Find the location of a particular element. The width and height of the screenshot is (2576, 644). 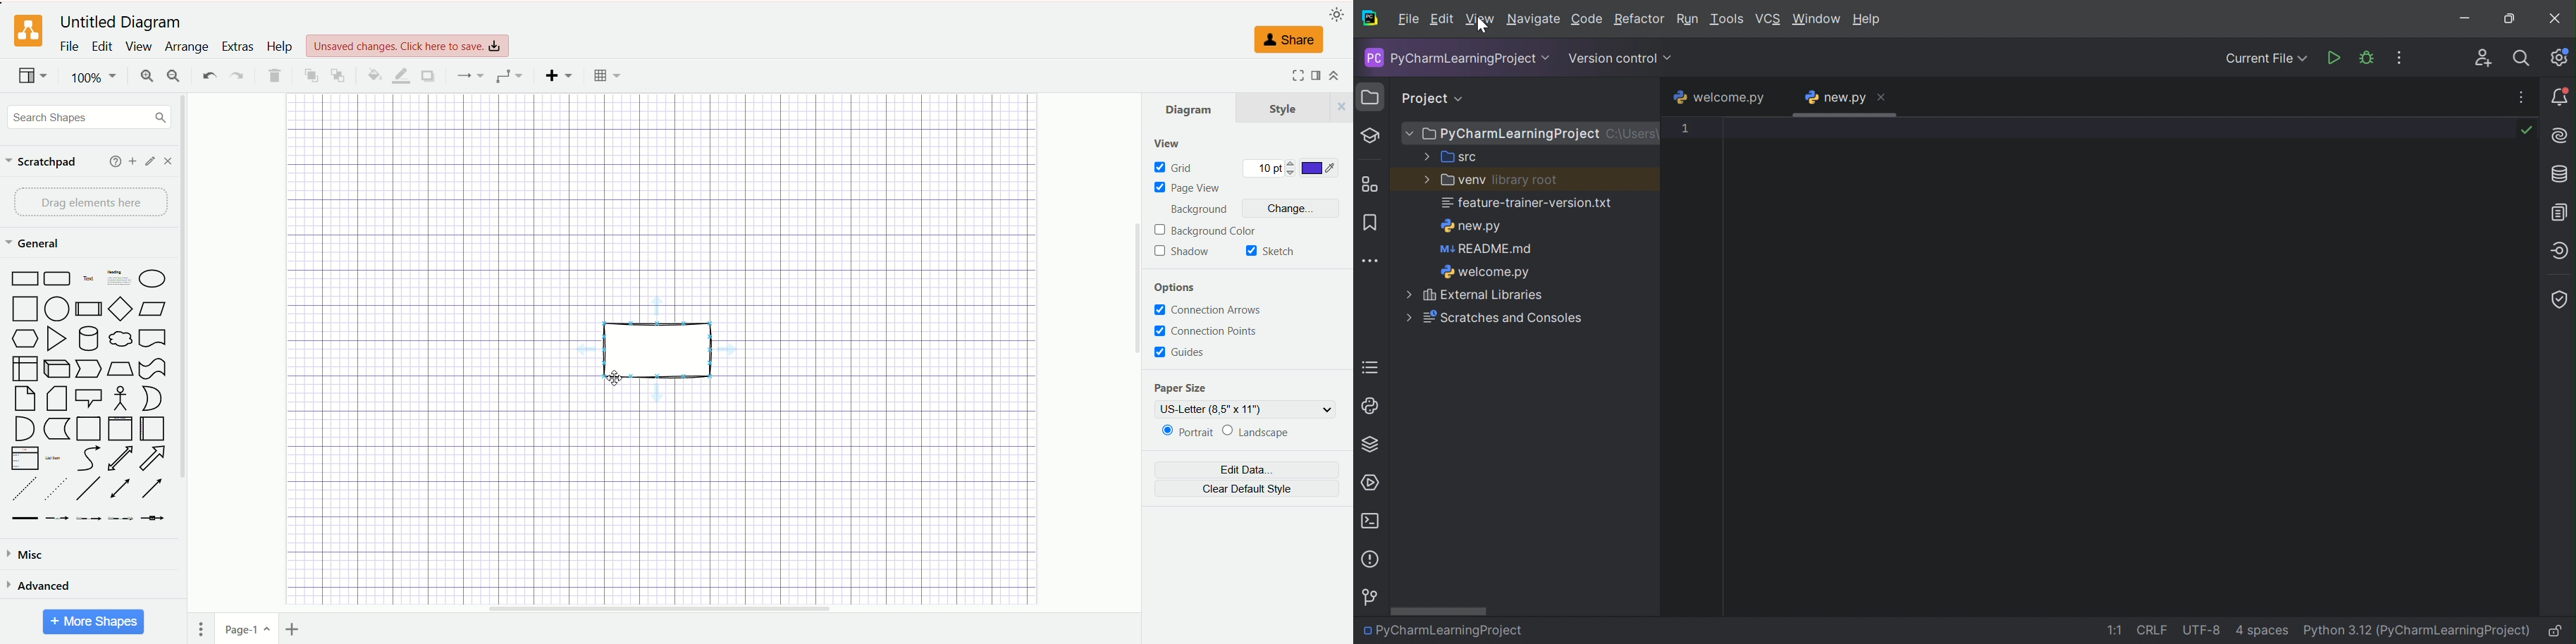

Search everywhere is located at coordinates (2523, 60).